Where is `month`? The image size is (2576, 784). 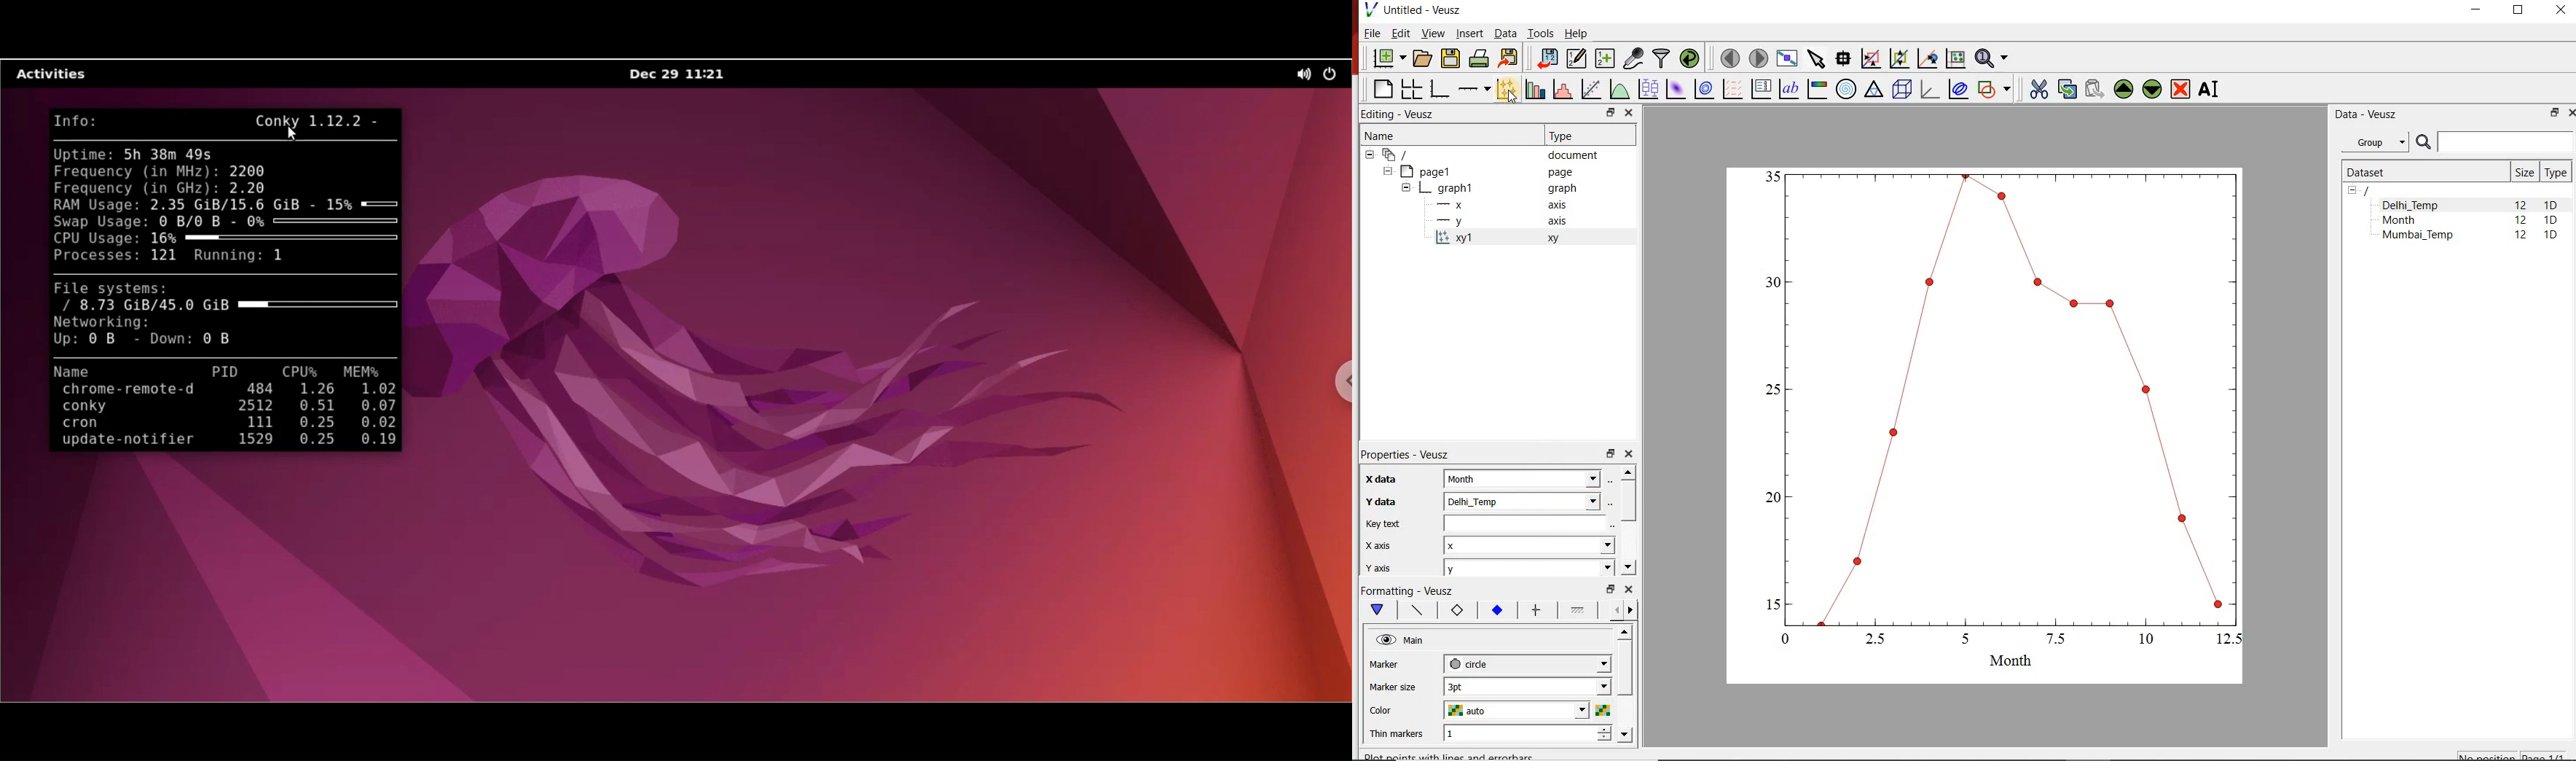 month is located at coordinates (1528, 479).